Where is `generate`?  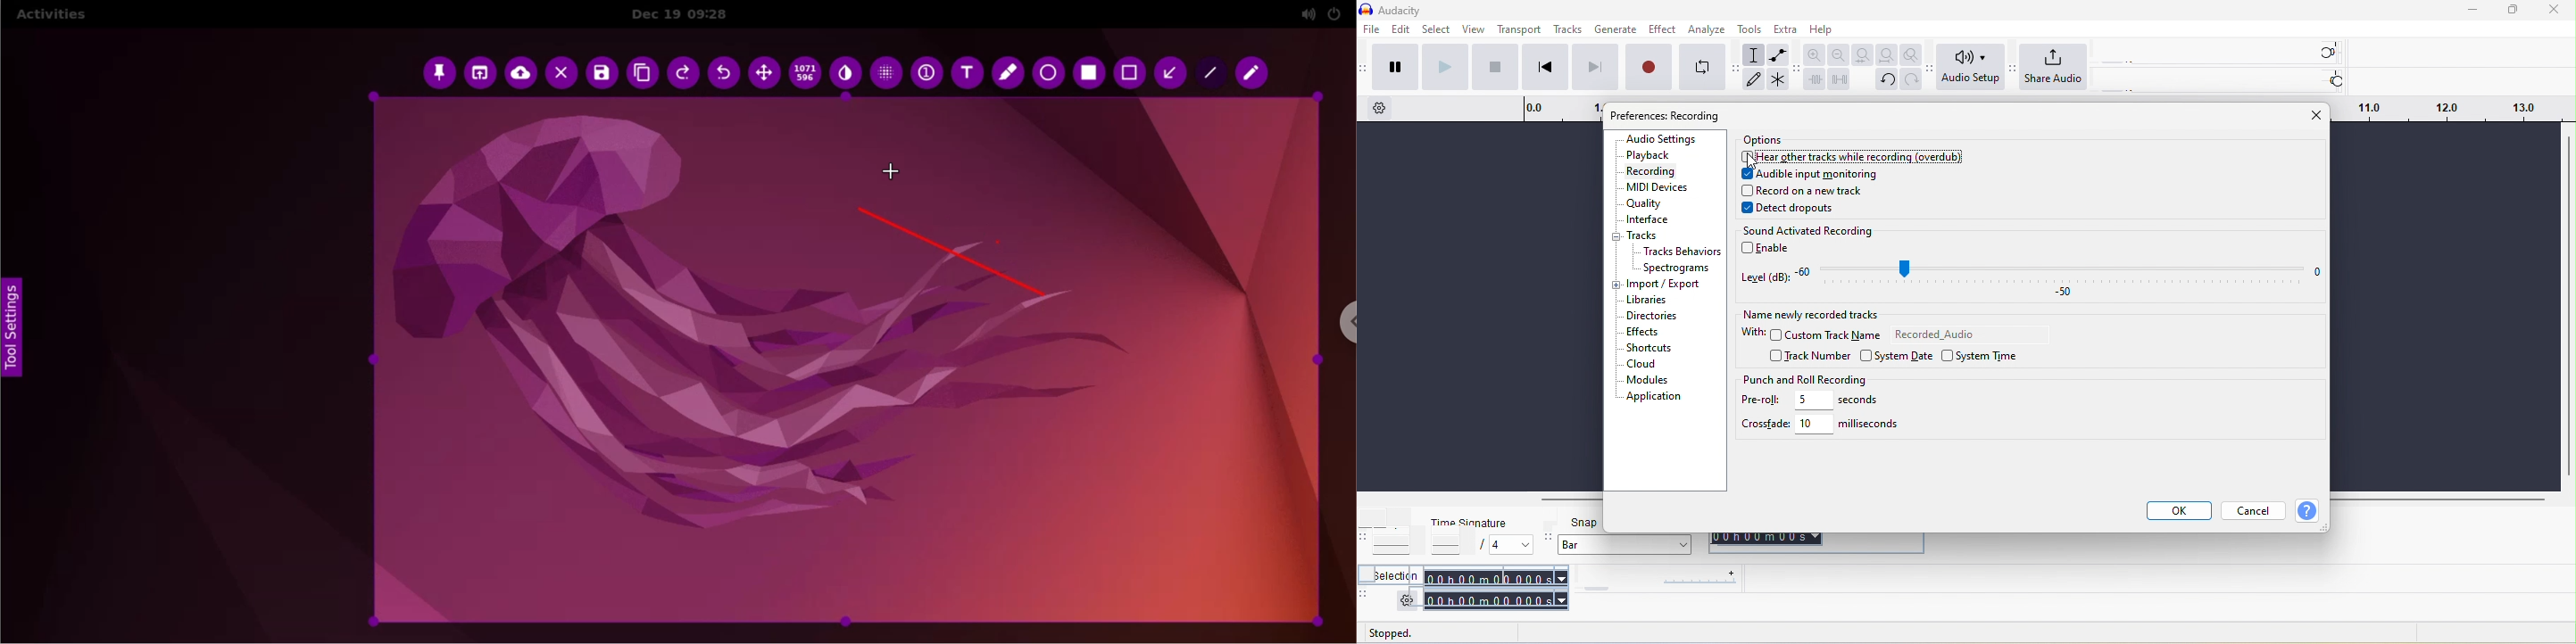
generate is located at coordinates (1613, 30).